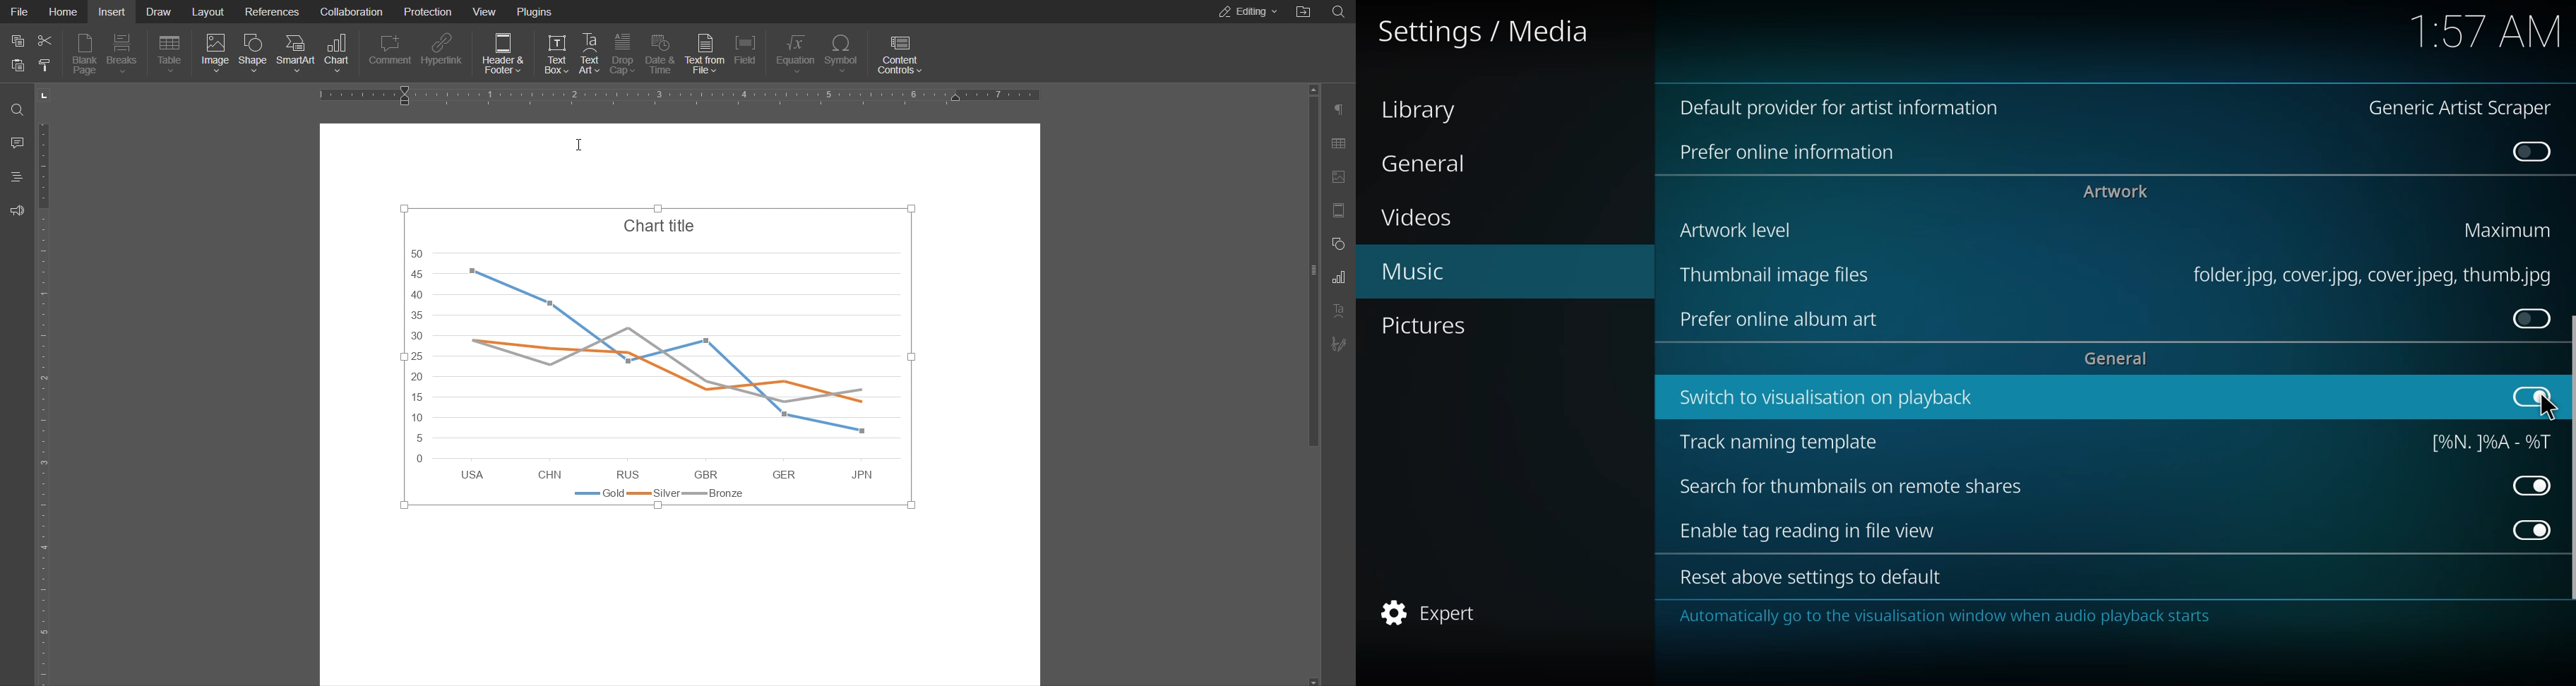  Describe the element at coordinates (1491, 33) in the screenshot. I see `settings media` at that location.